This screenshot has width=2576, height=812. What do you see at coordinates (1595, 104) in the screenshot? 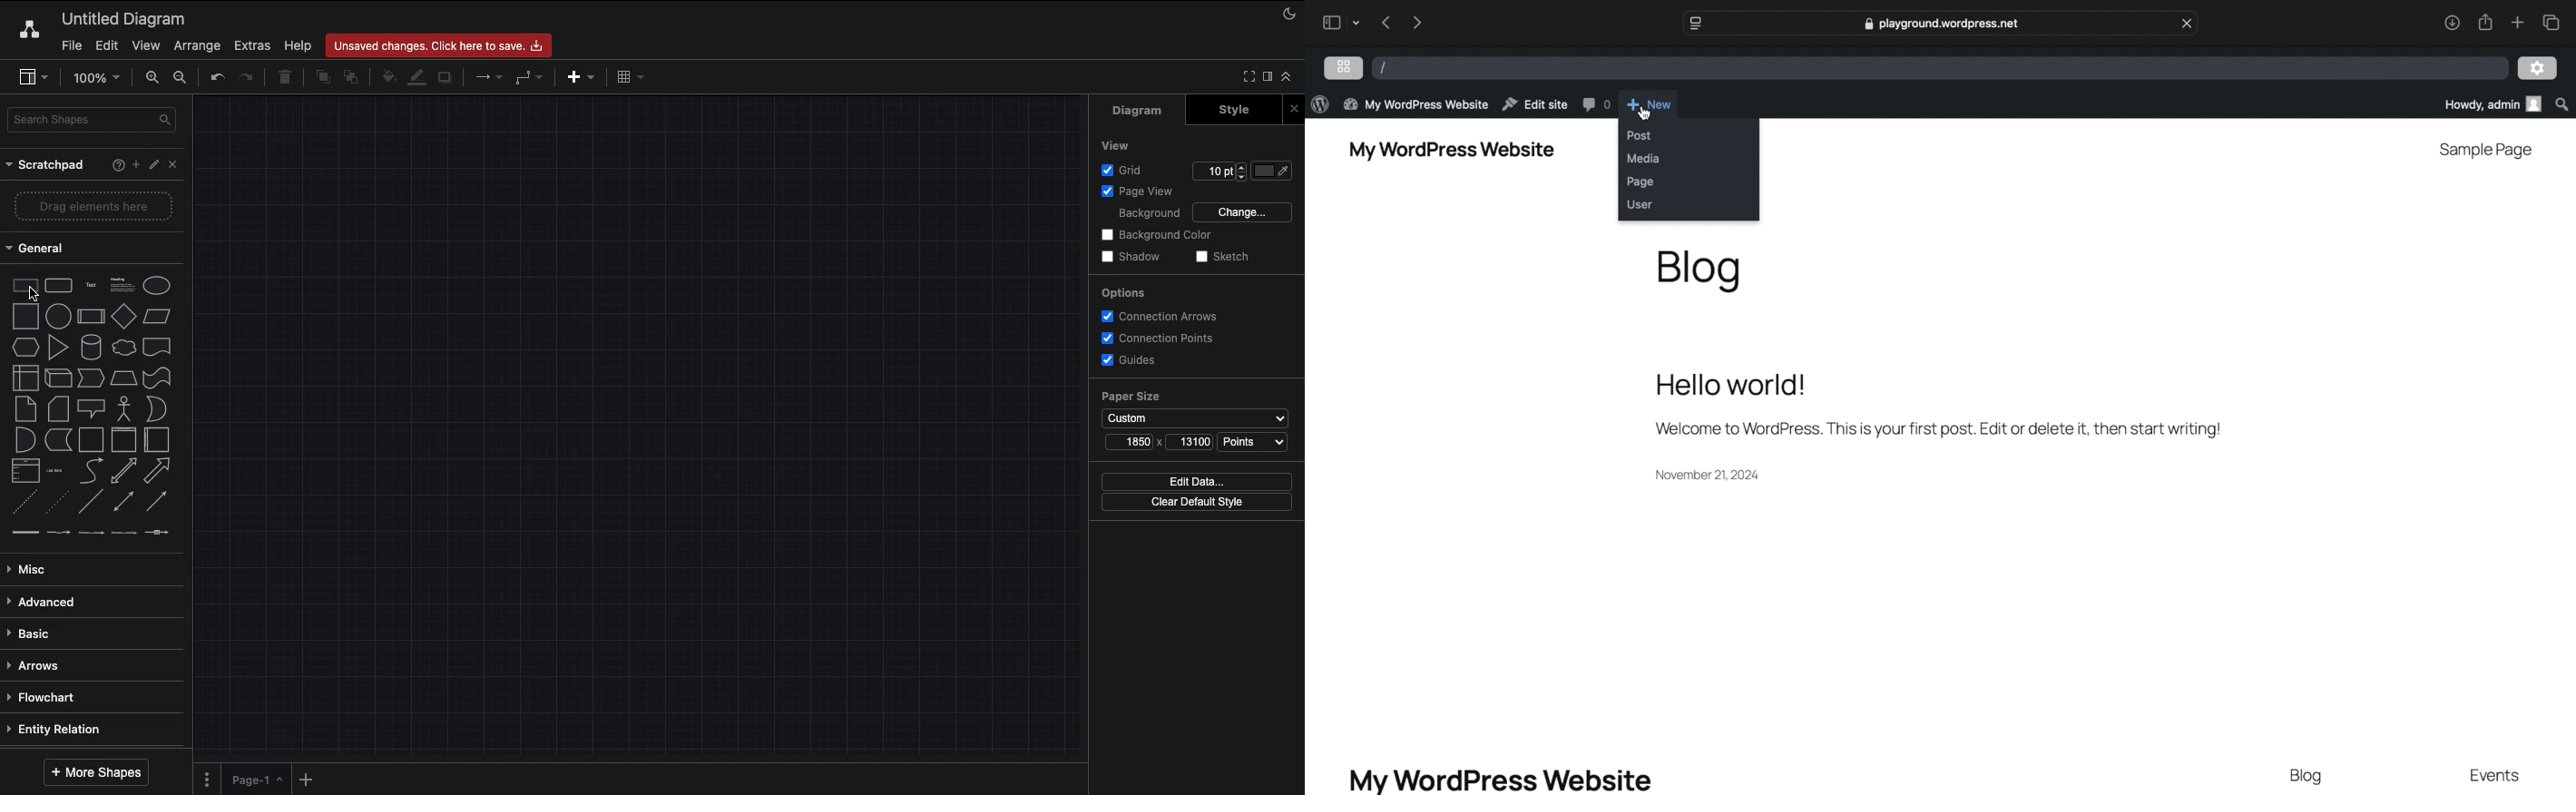
I see `comments` at bounding box center [1595, 104].